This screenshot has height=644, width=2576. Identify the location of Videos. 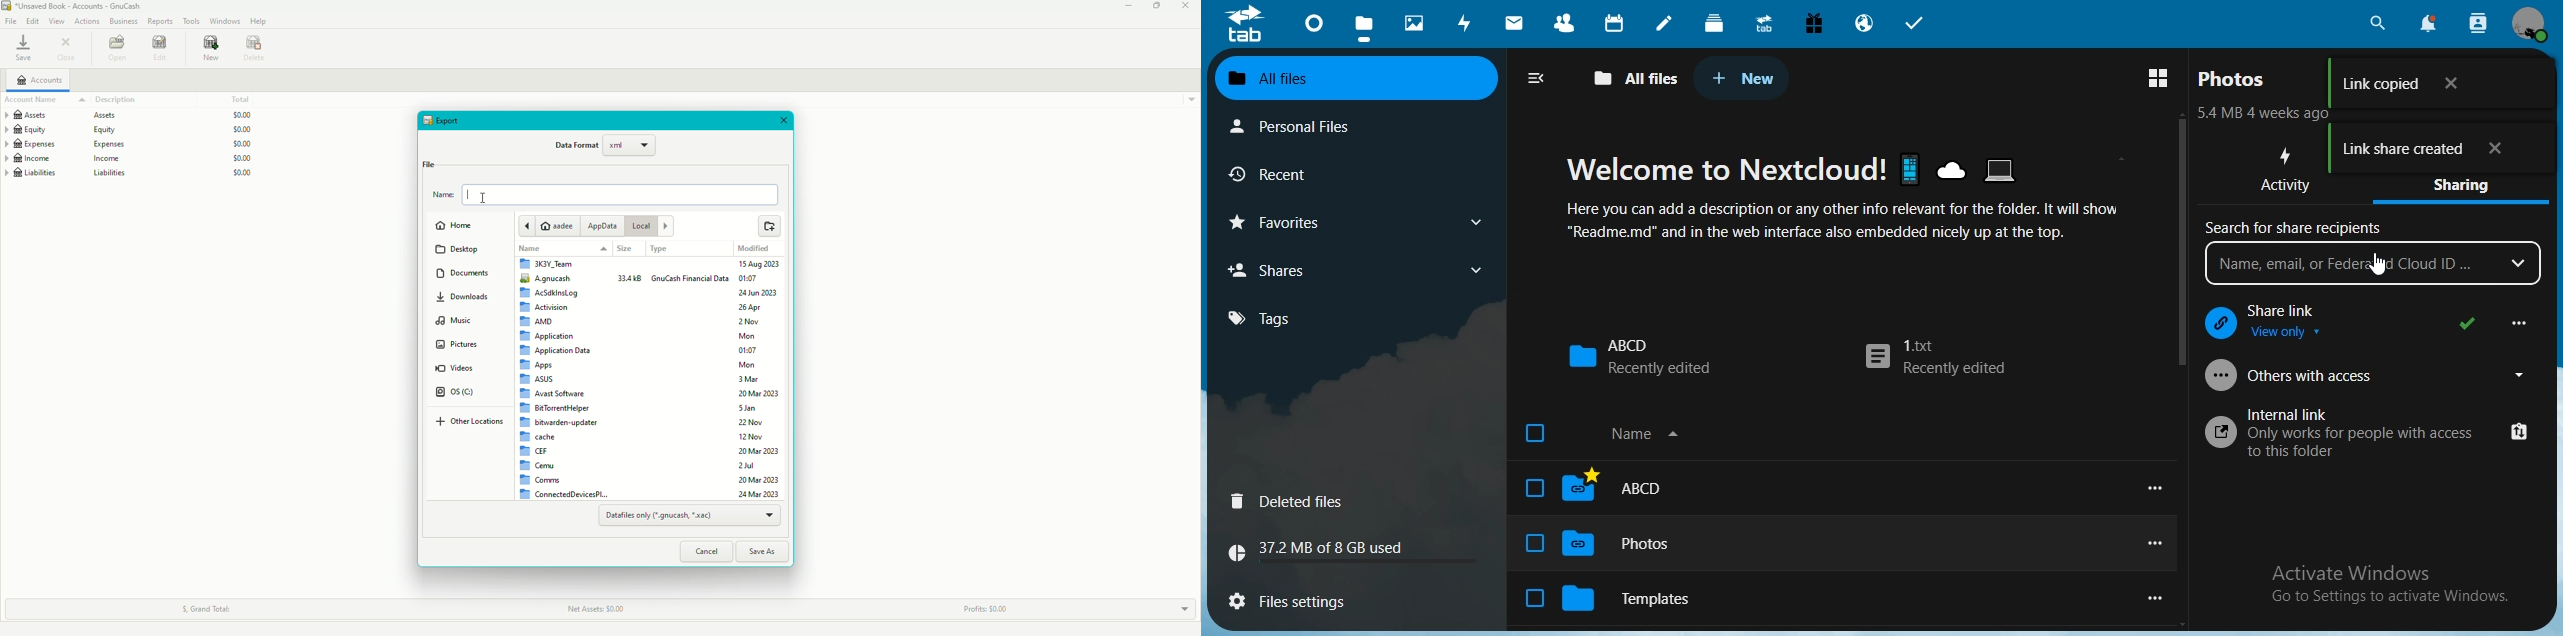
(456, 370).